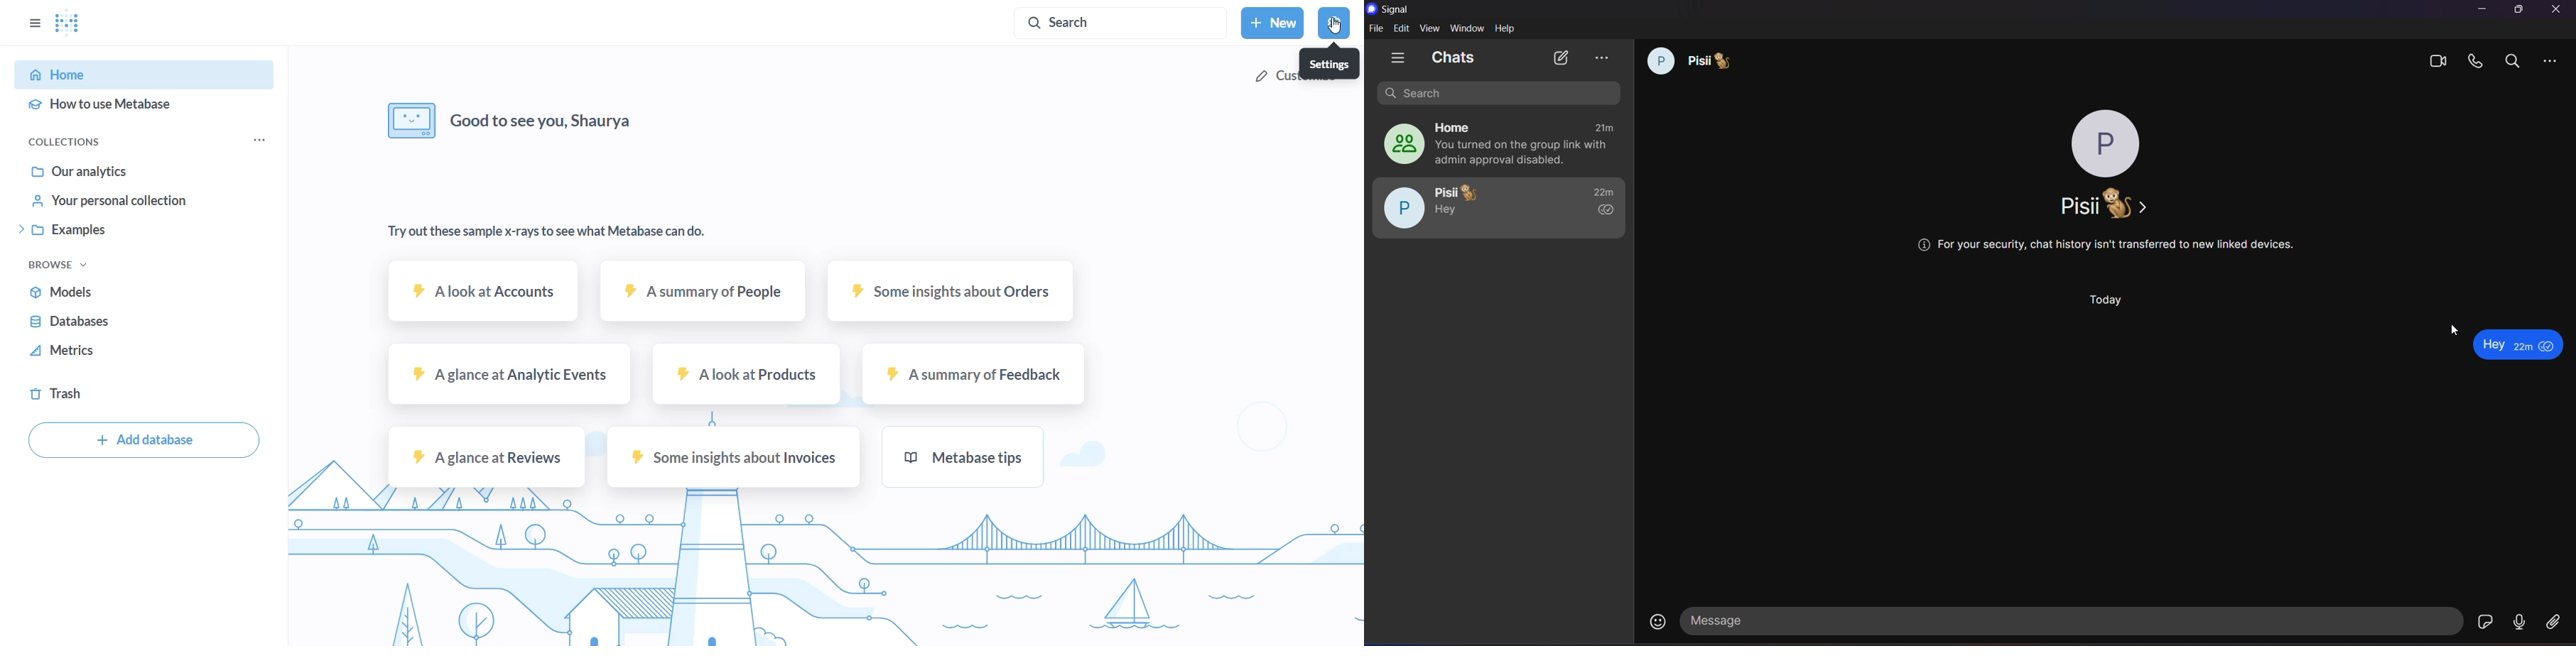 This screenshot has height=672, width=2576. I want to click on metabase tips sample, so click(965, 458).